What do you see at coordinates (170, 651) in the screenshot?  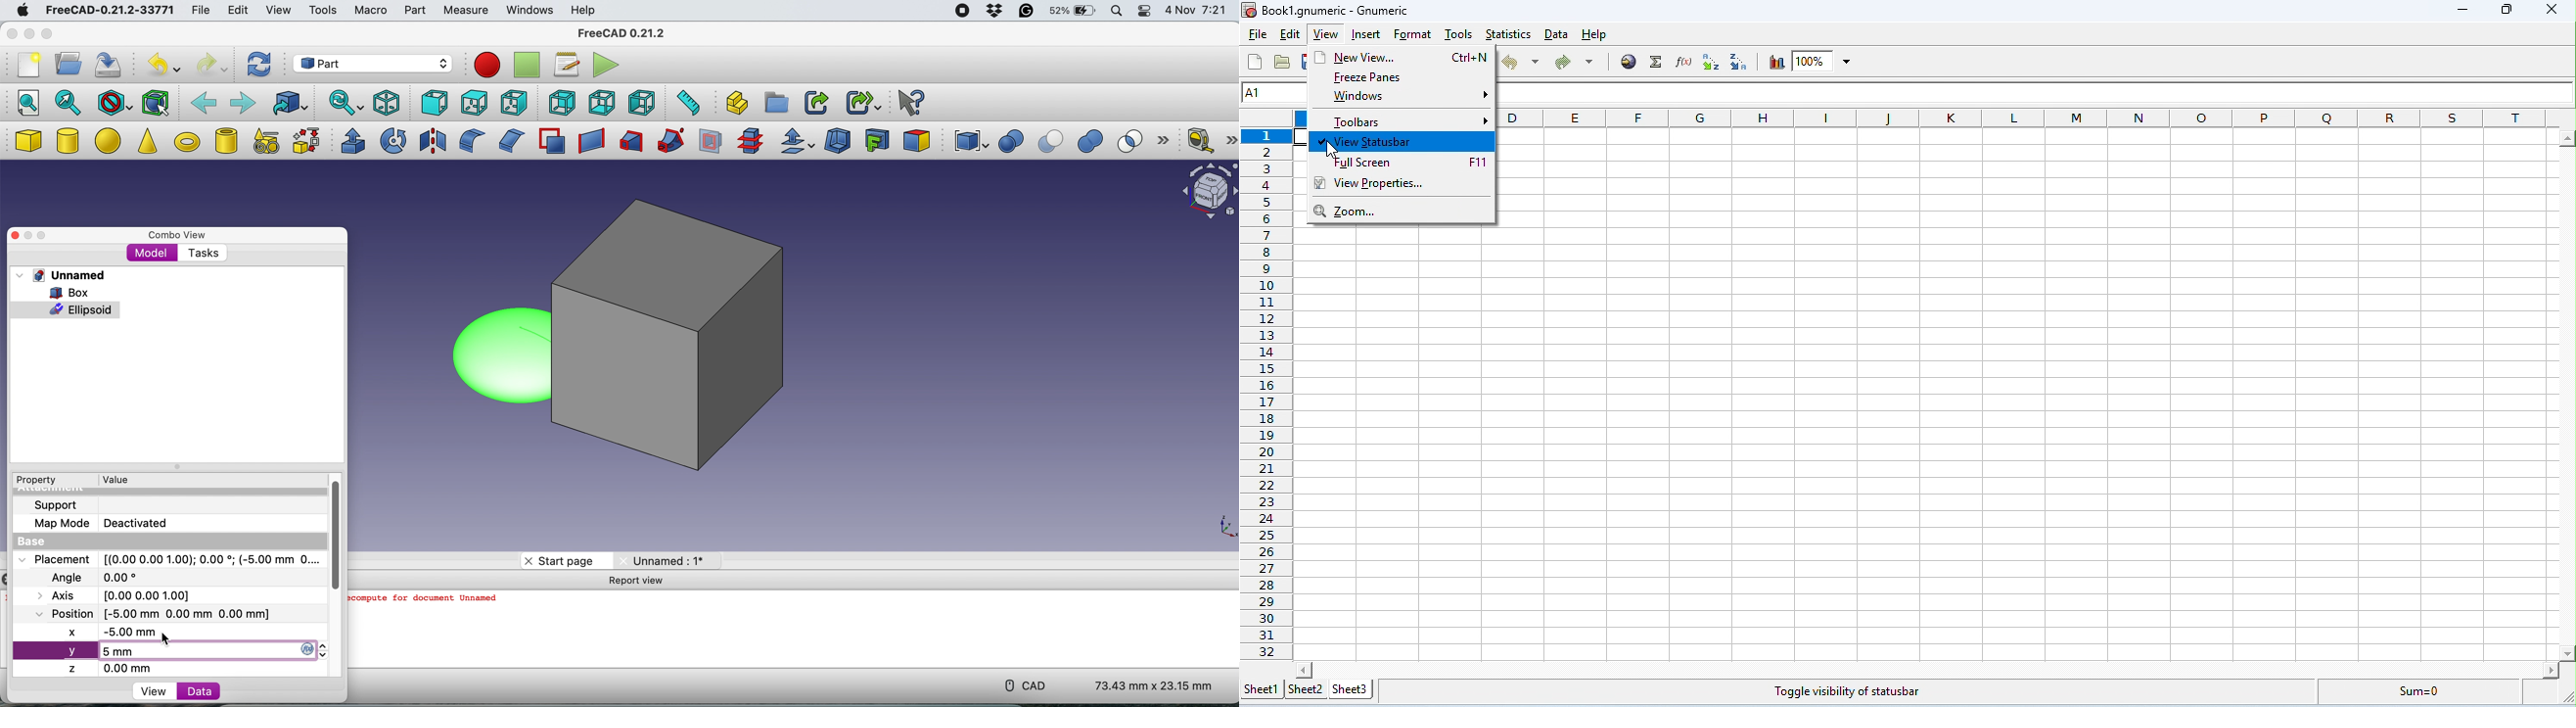 I see `y 5 mm` at bounding box center [170, 651].